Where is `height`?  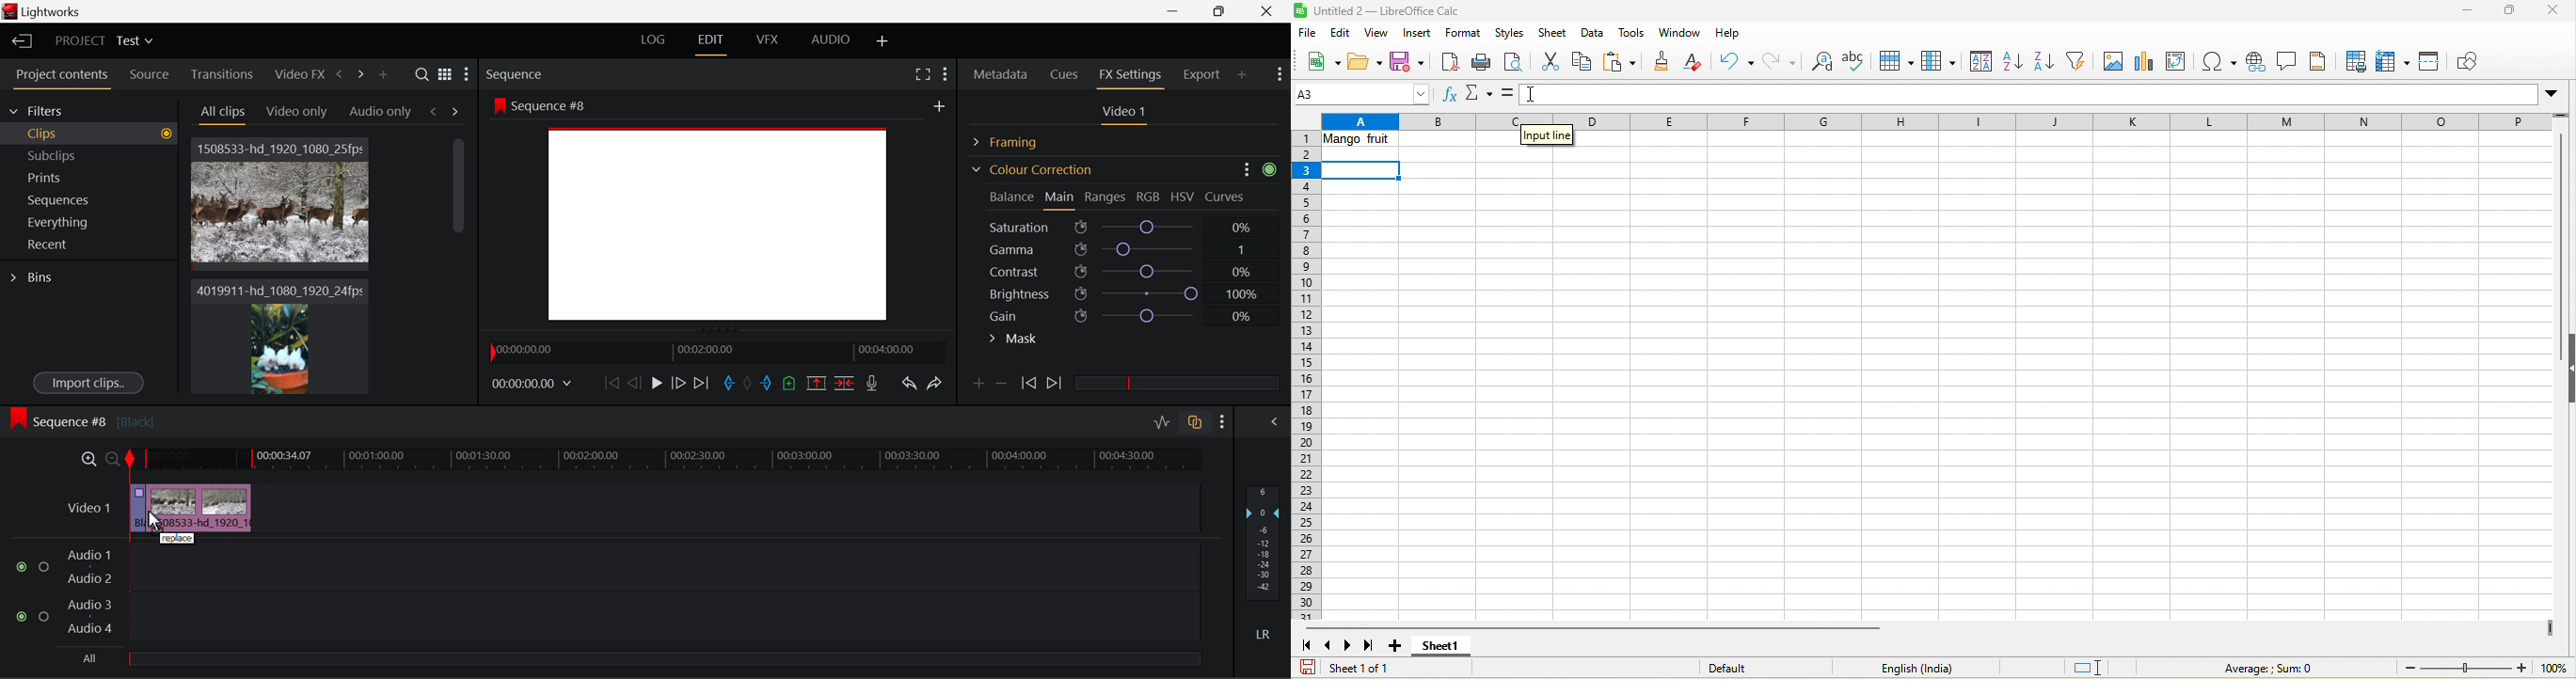 height is located at coordinates (2568, 365).